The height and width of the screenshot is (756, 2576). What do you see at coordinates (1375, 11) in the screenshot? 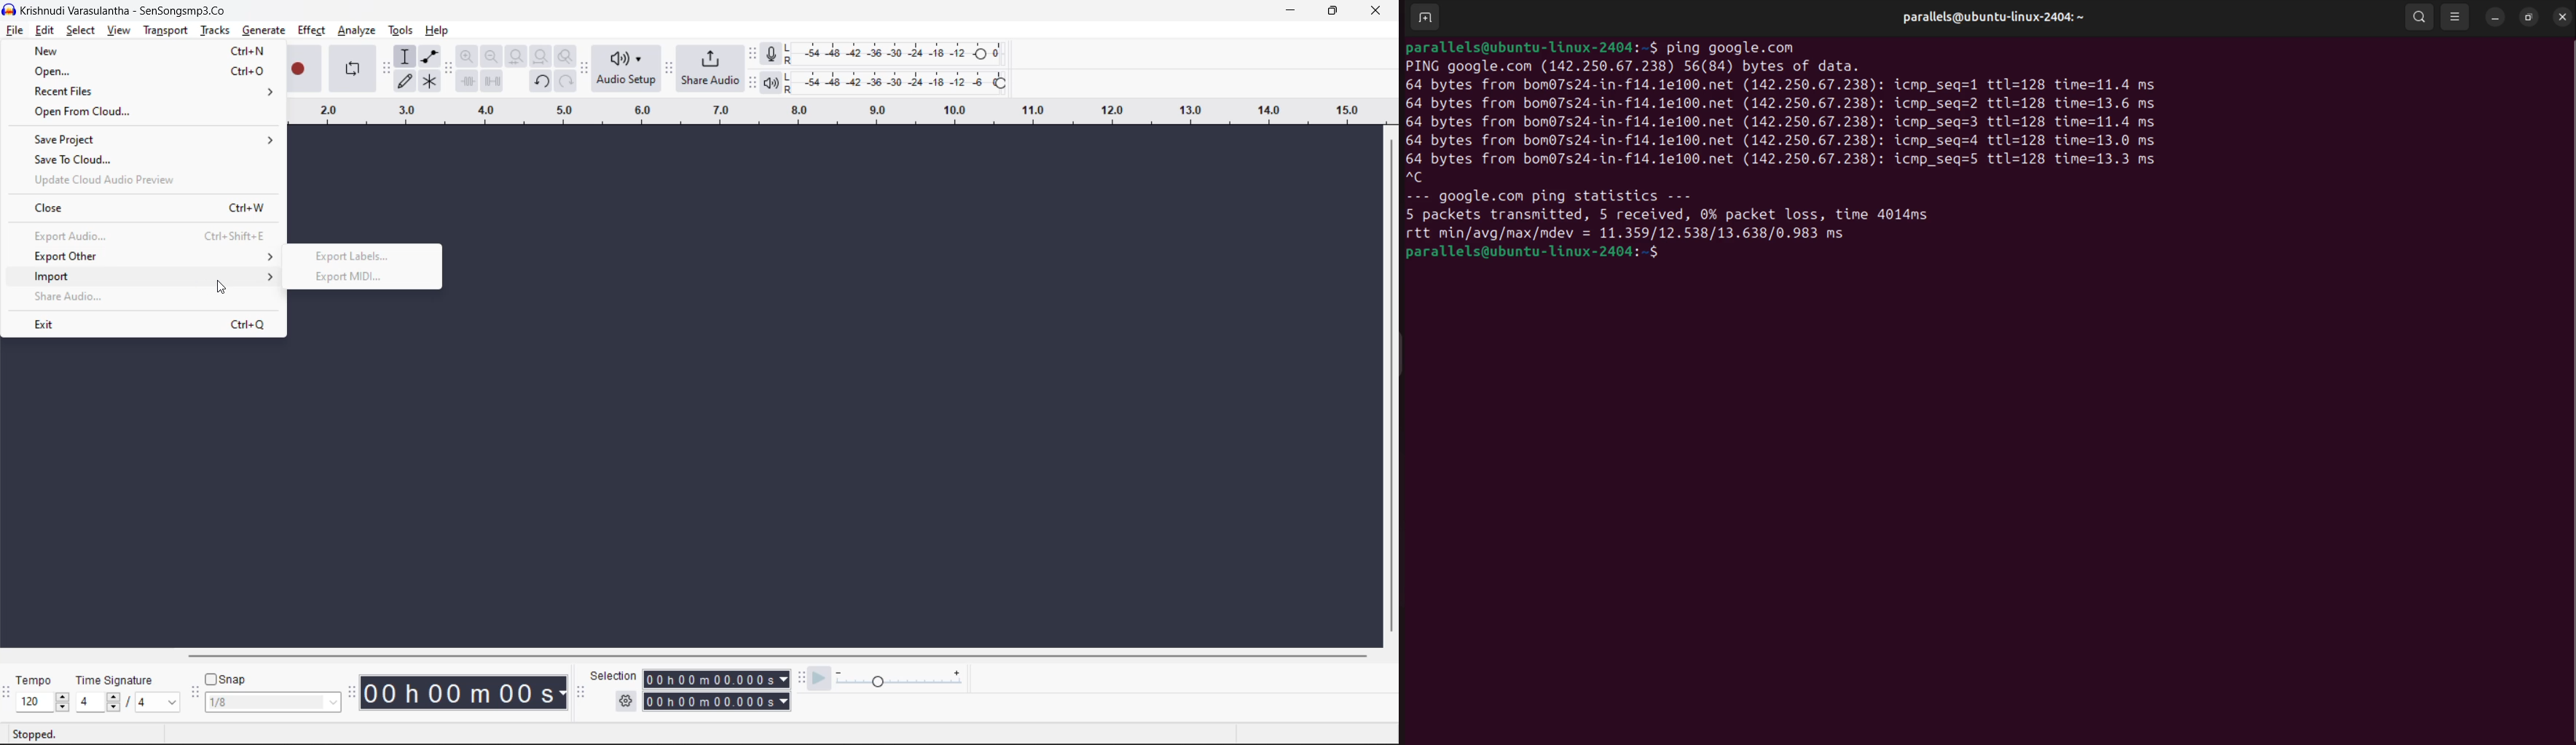
I see `close` at bounding box center [1375, 11].